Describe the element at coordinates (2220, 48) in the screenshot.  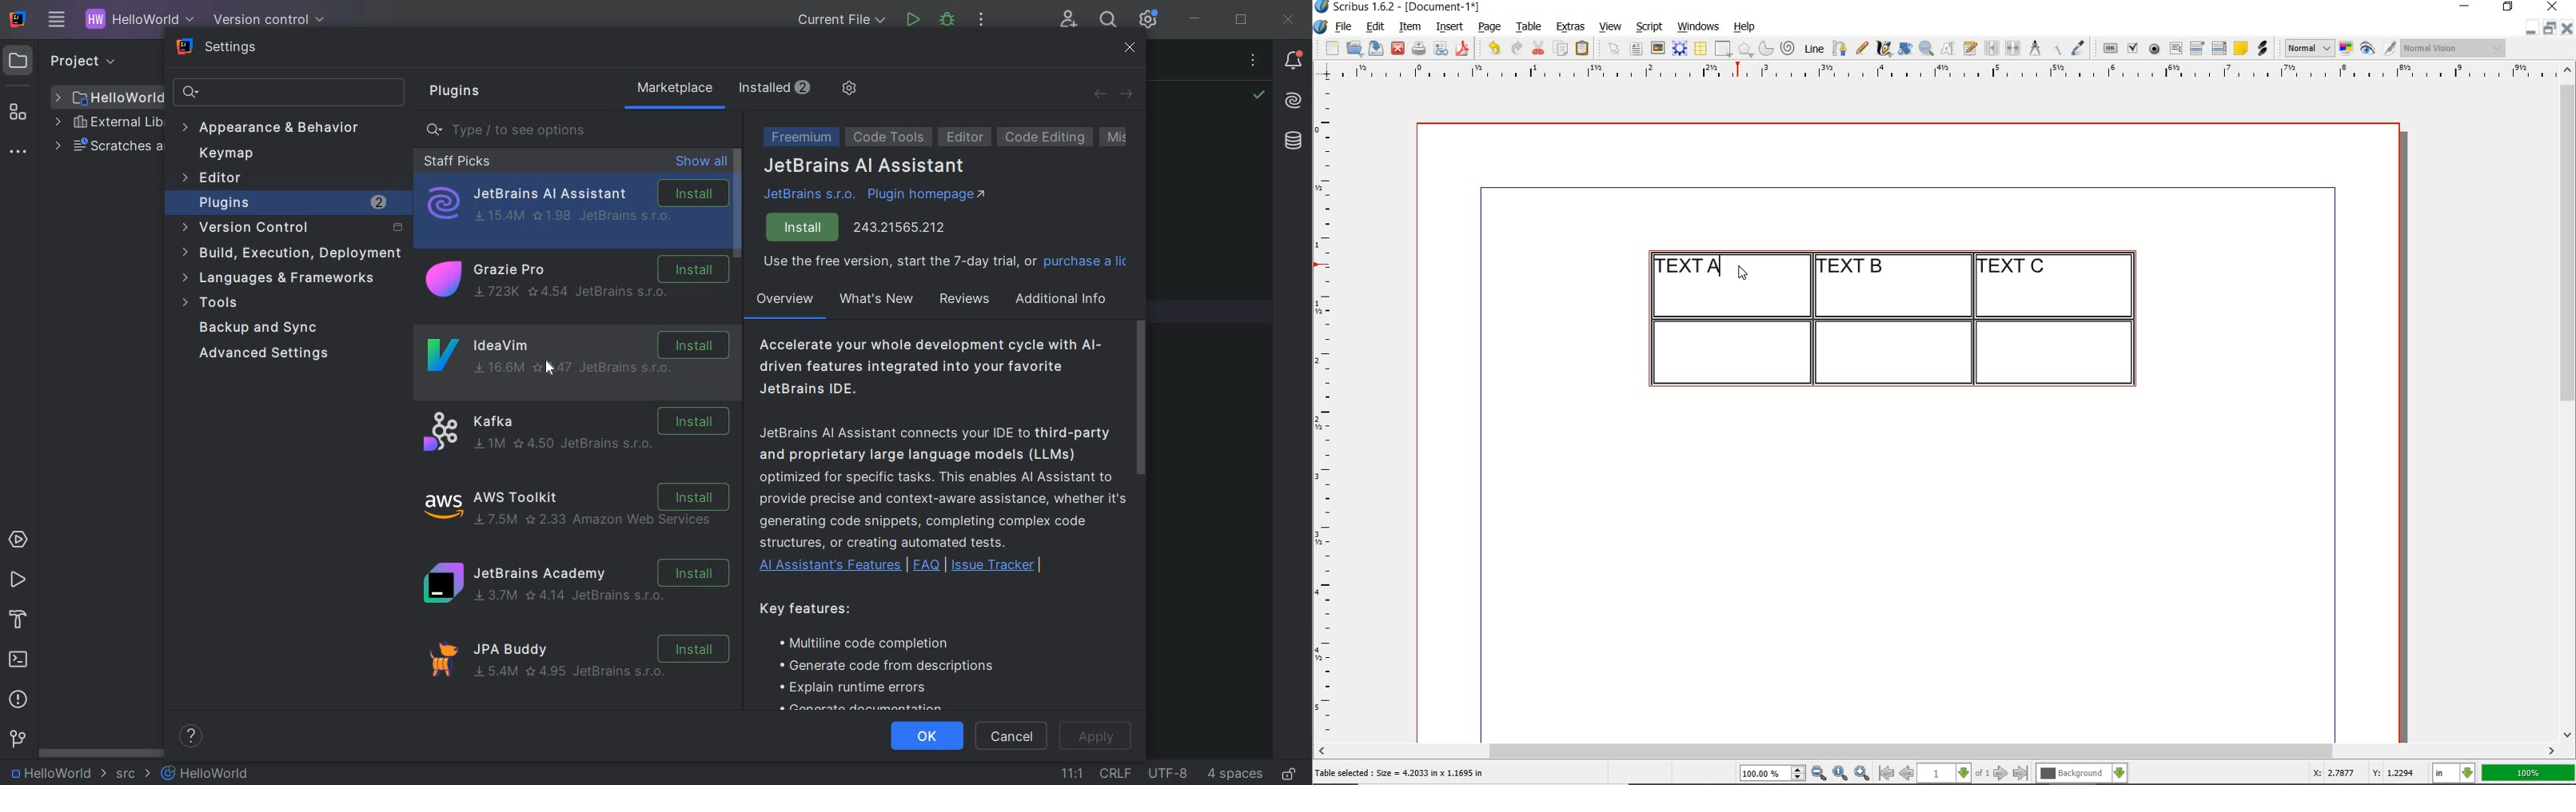
I see `pdf list box` at that location.